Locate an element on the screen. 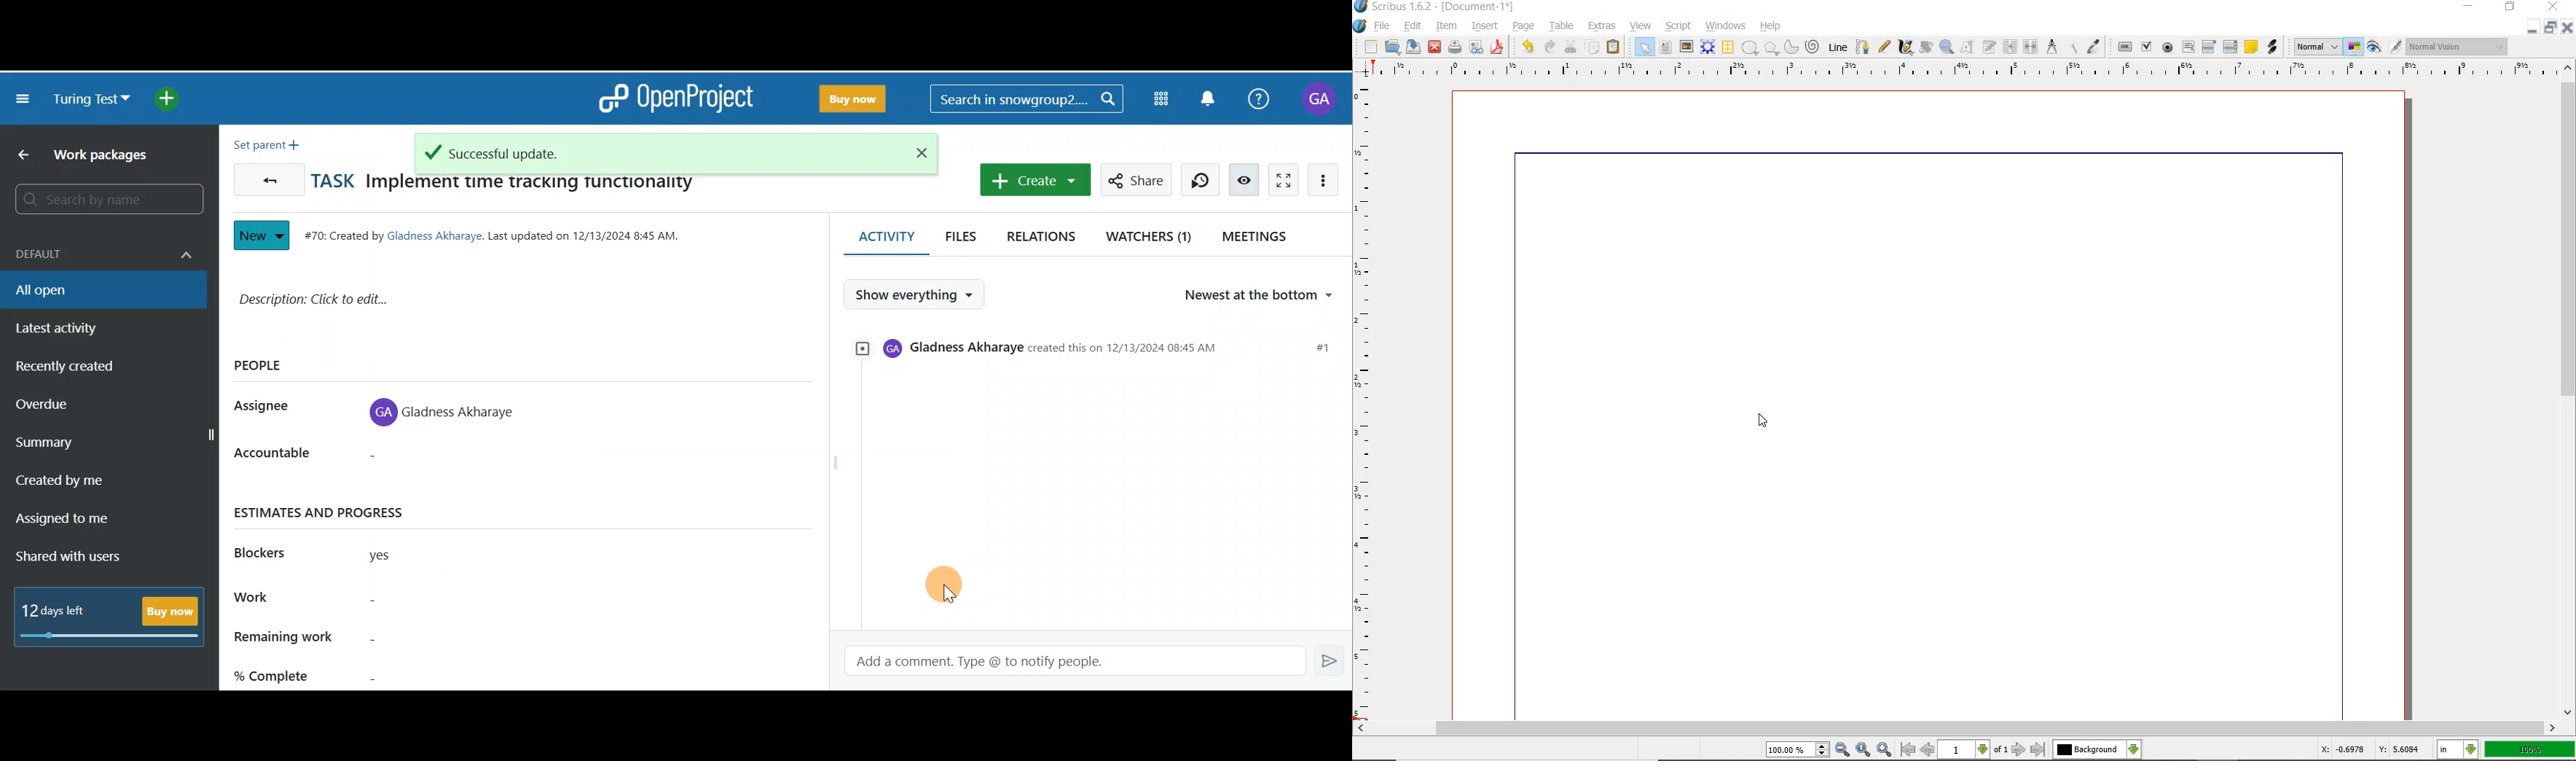 This screenshot has height=784, width=2576. PDF RADIO BUTTON is located at coordinates (2168, 47).